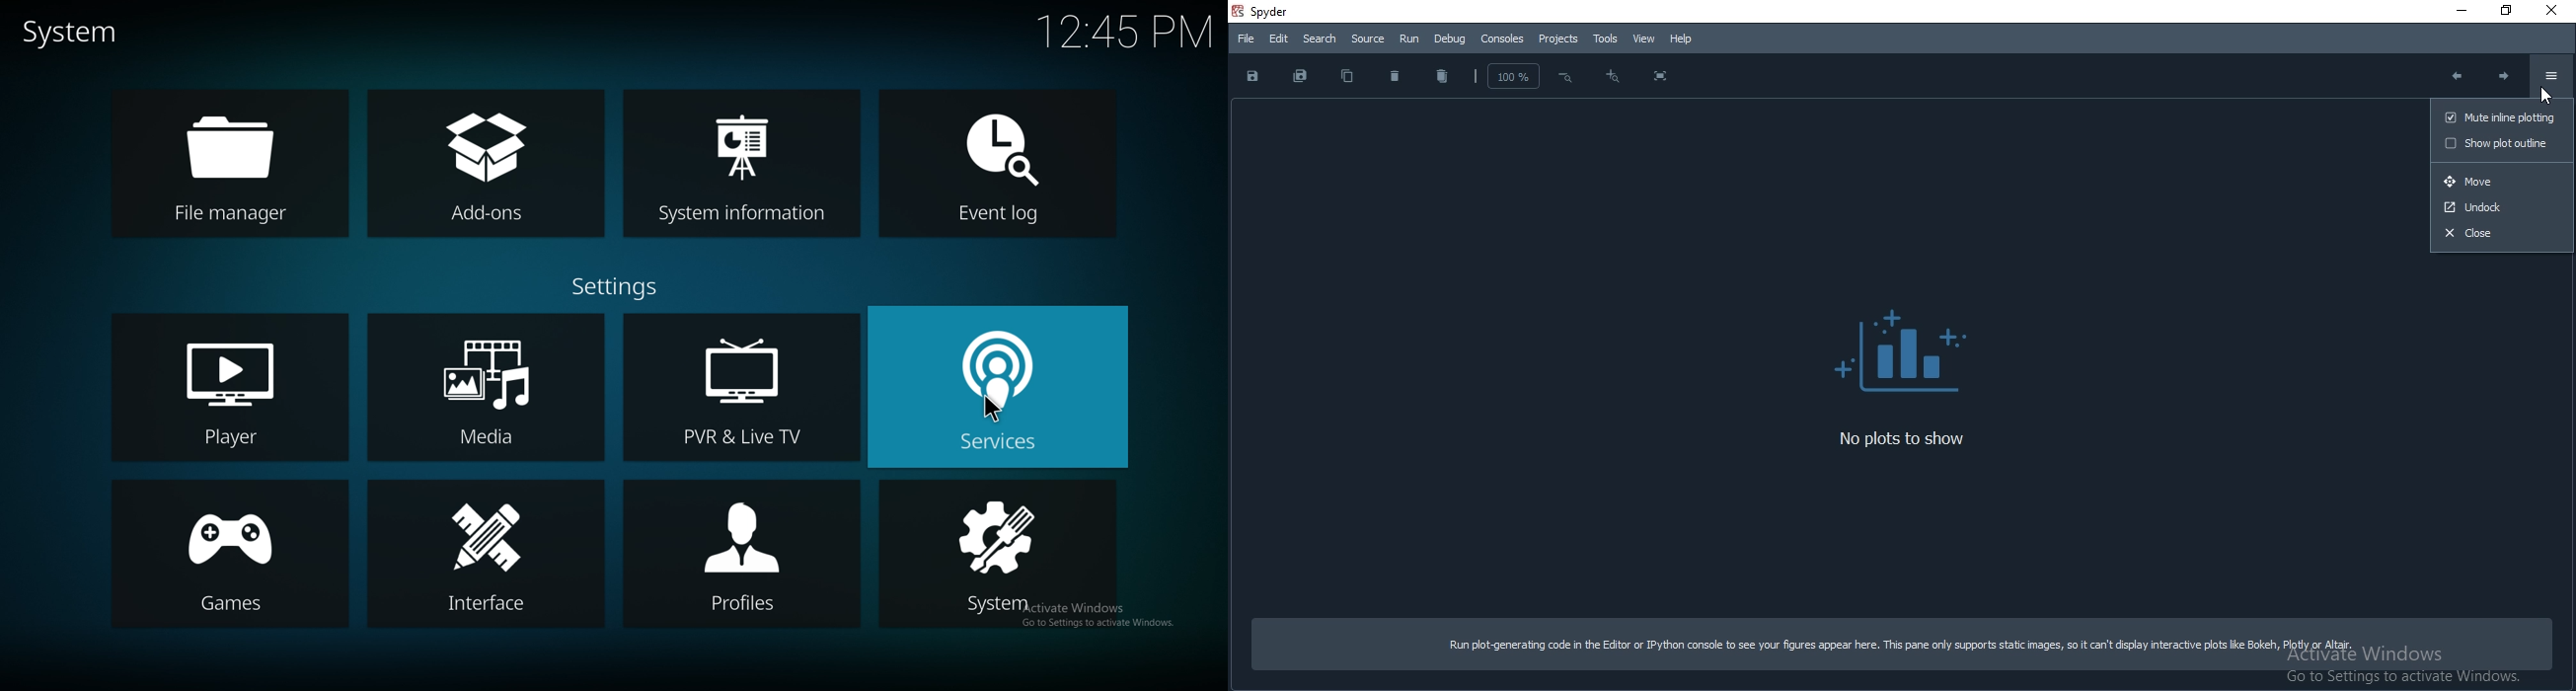 This screenshot has height=700, width=2576. What do you see at coordinates (1396, 76) in the screenshot?
I see `Delete` at bounding box center [1396, 76].